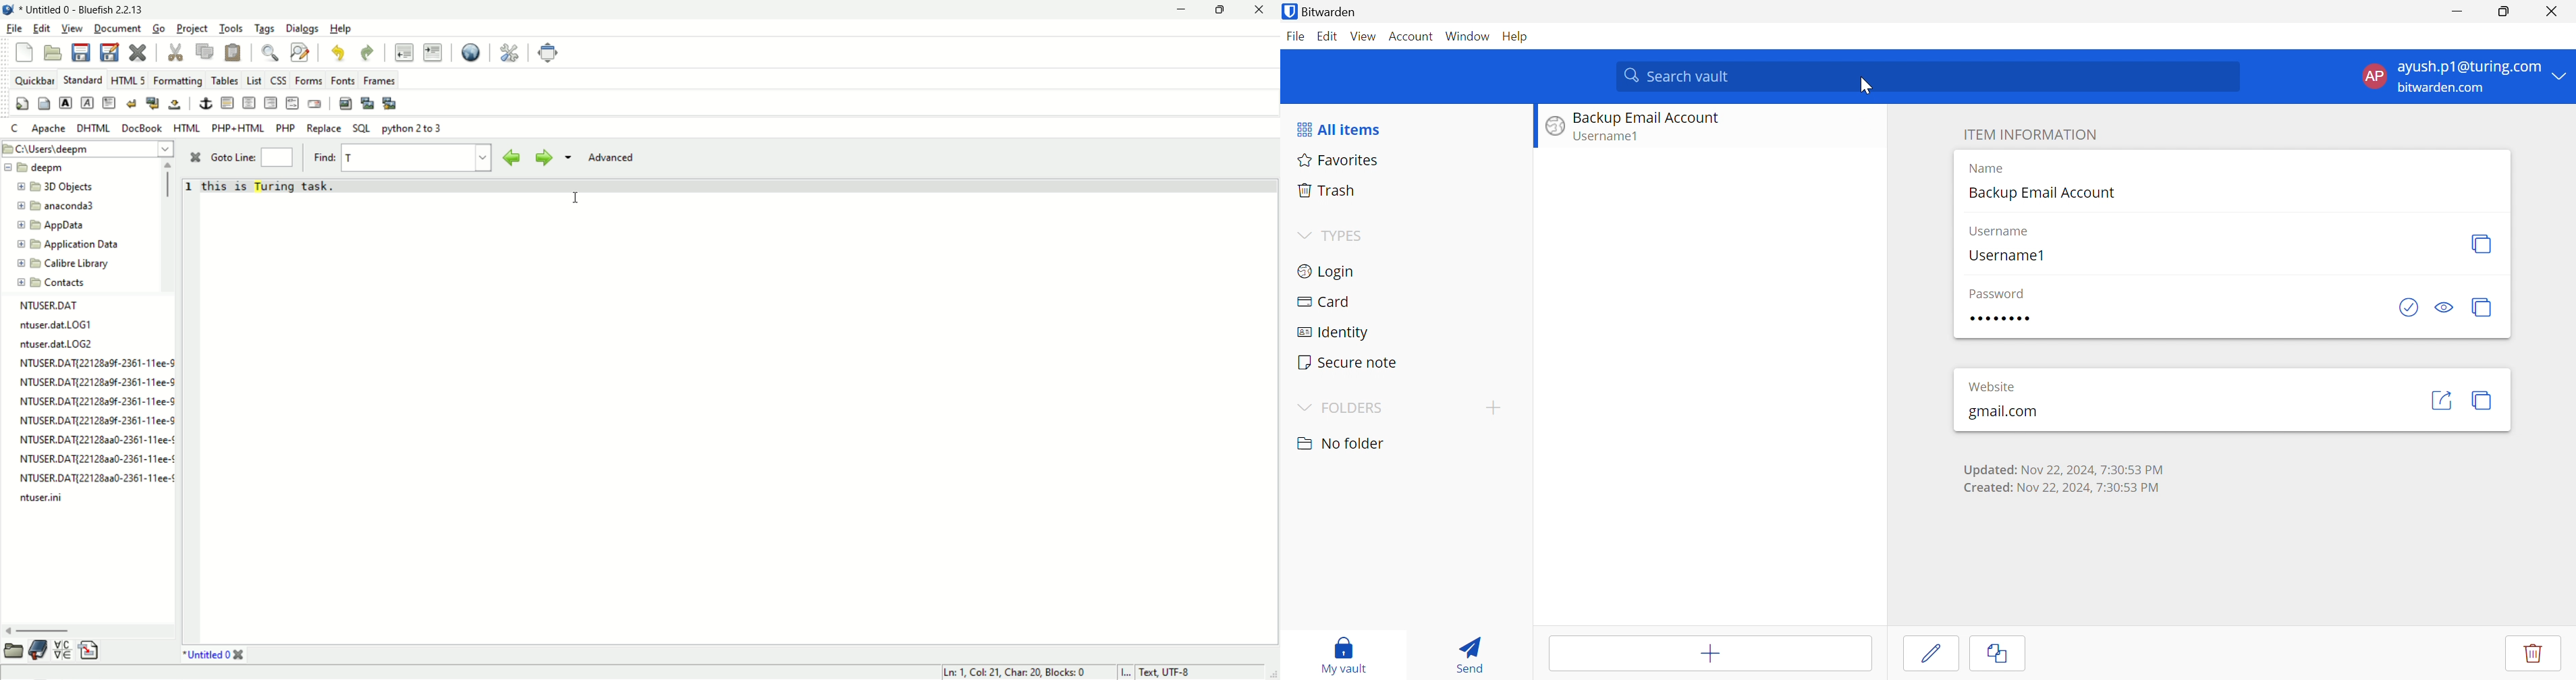  Describe the element at coordinates (1328, 271) in the screenshot. I see `Login` at that location.